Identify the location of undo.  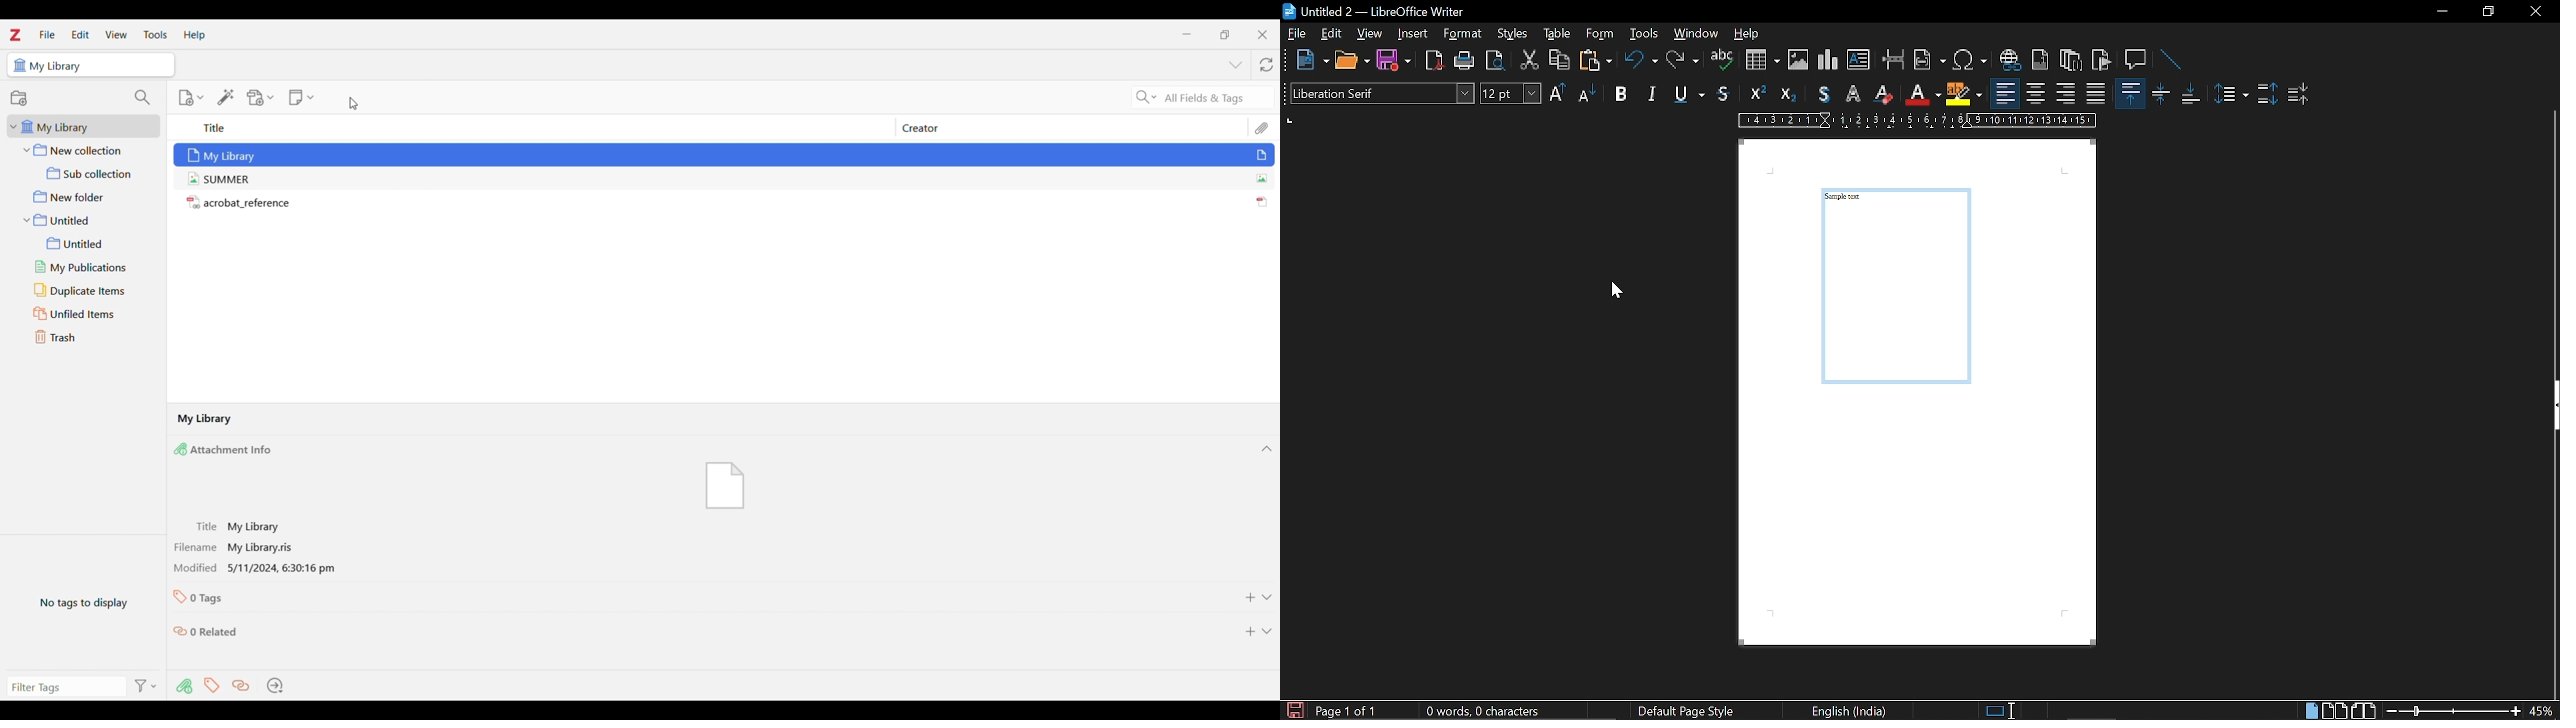
(1642, 61).